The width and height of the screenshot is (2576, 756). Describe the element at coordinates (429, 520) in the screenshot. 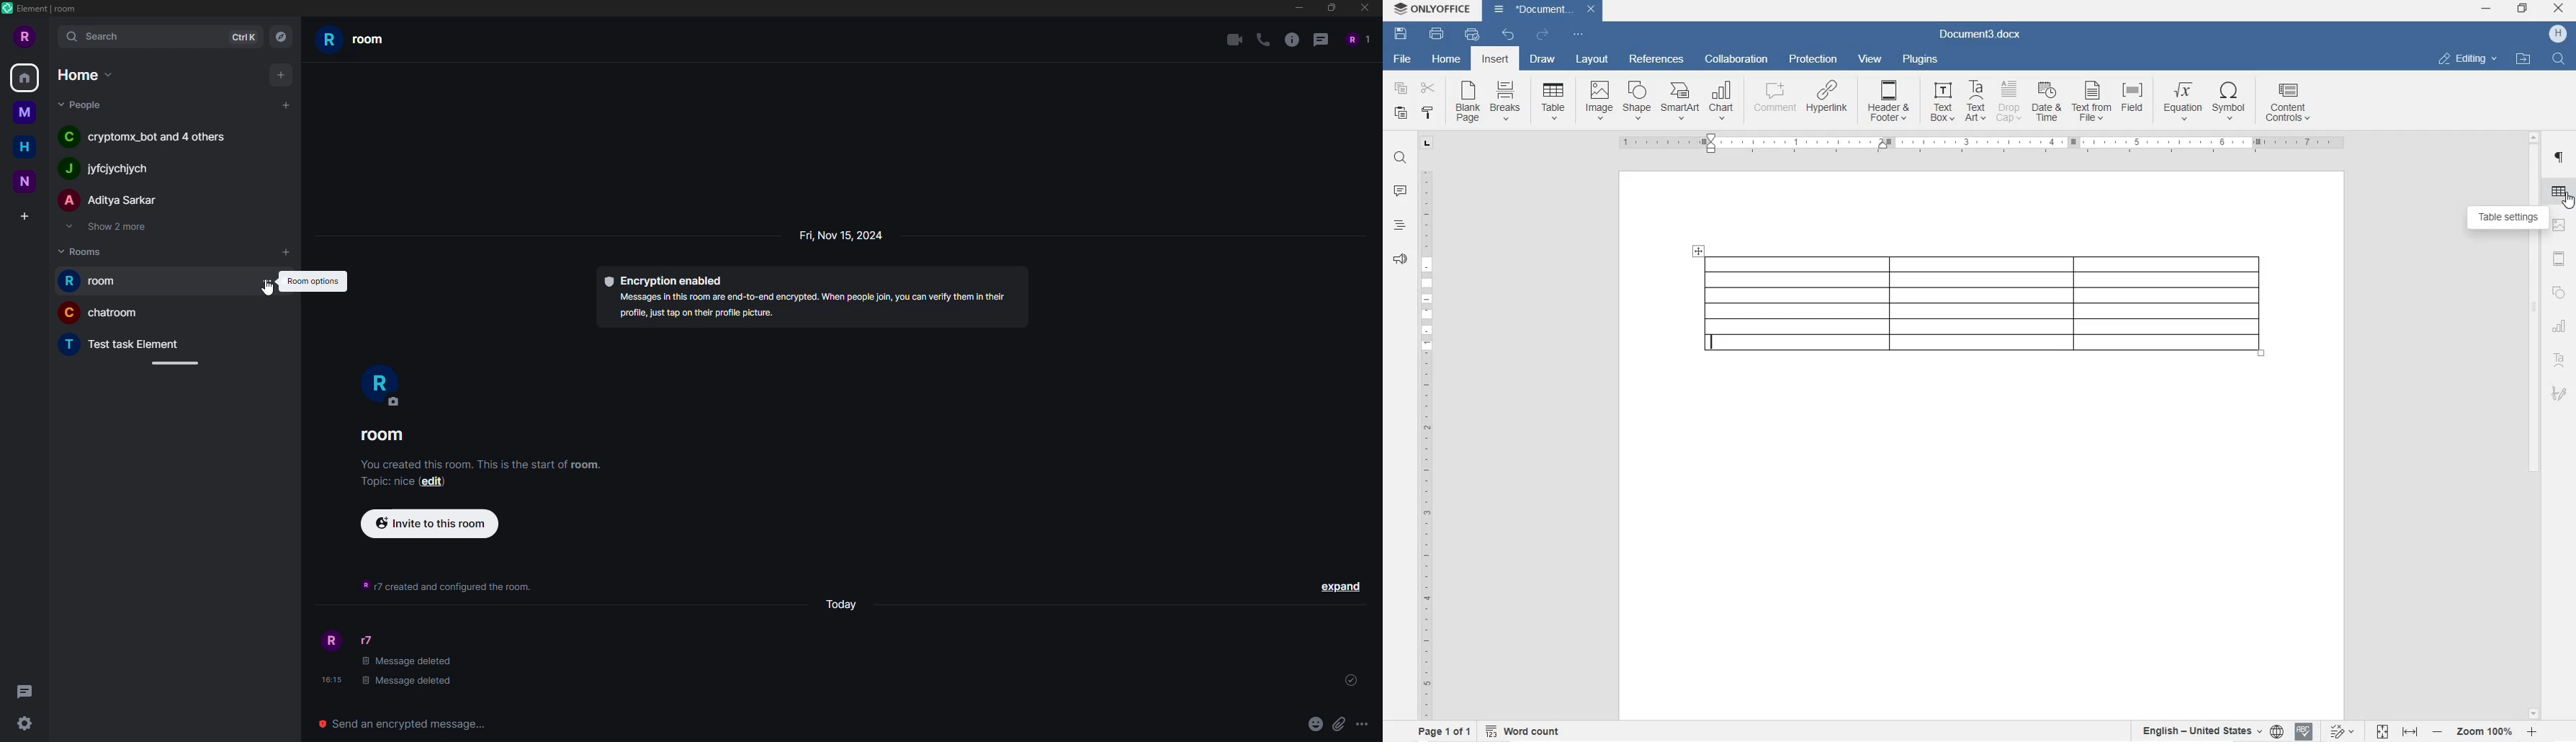

I see `invite to this room` at that location.